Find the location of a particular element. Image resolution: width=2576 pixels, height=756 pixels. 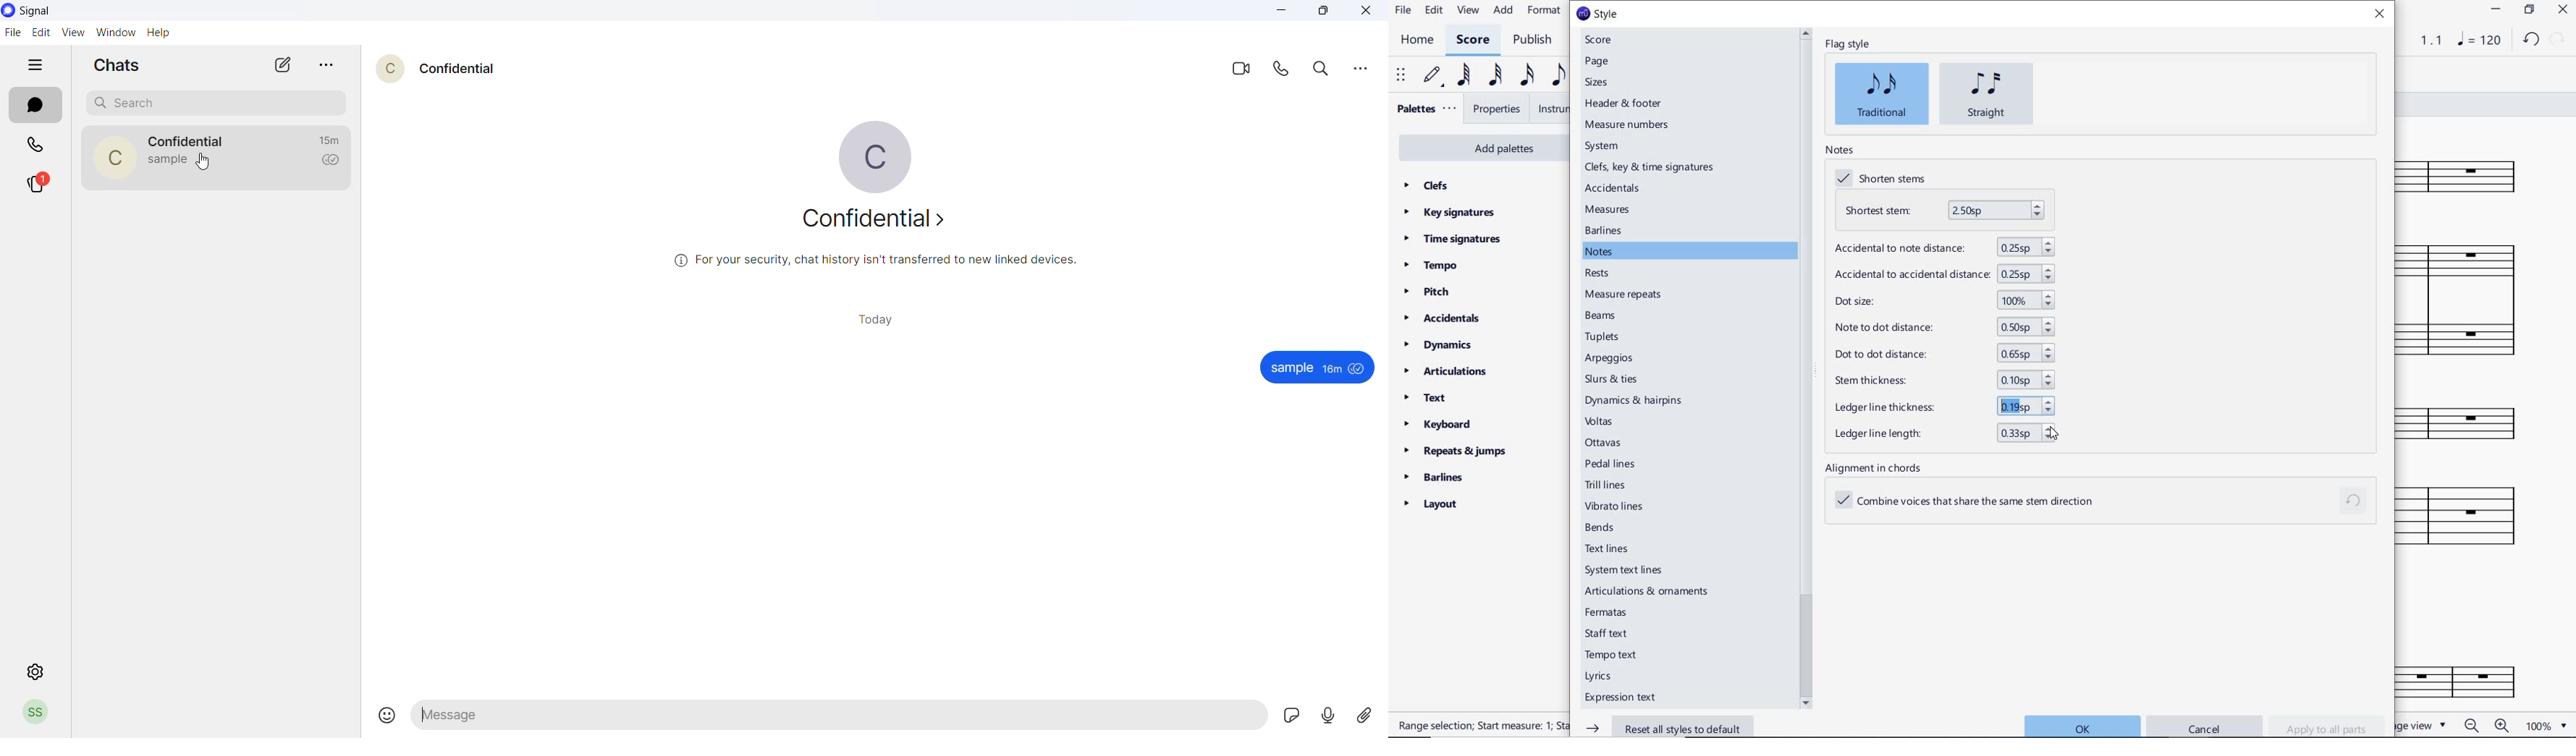

measures is located at coordinates (1608, 209).